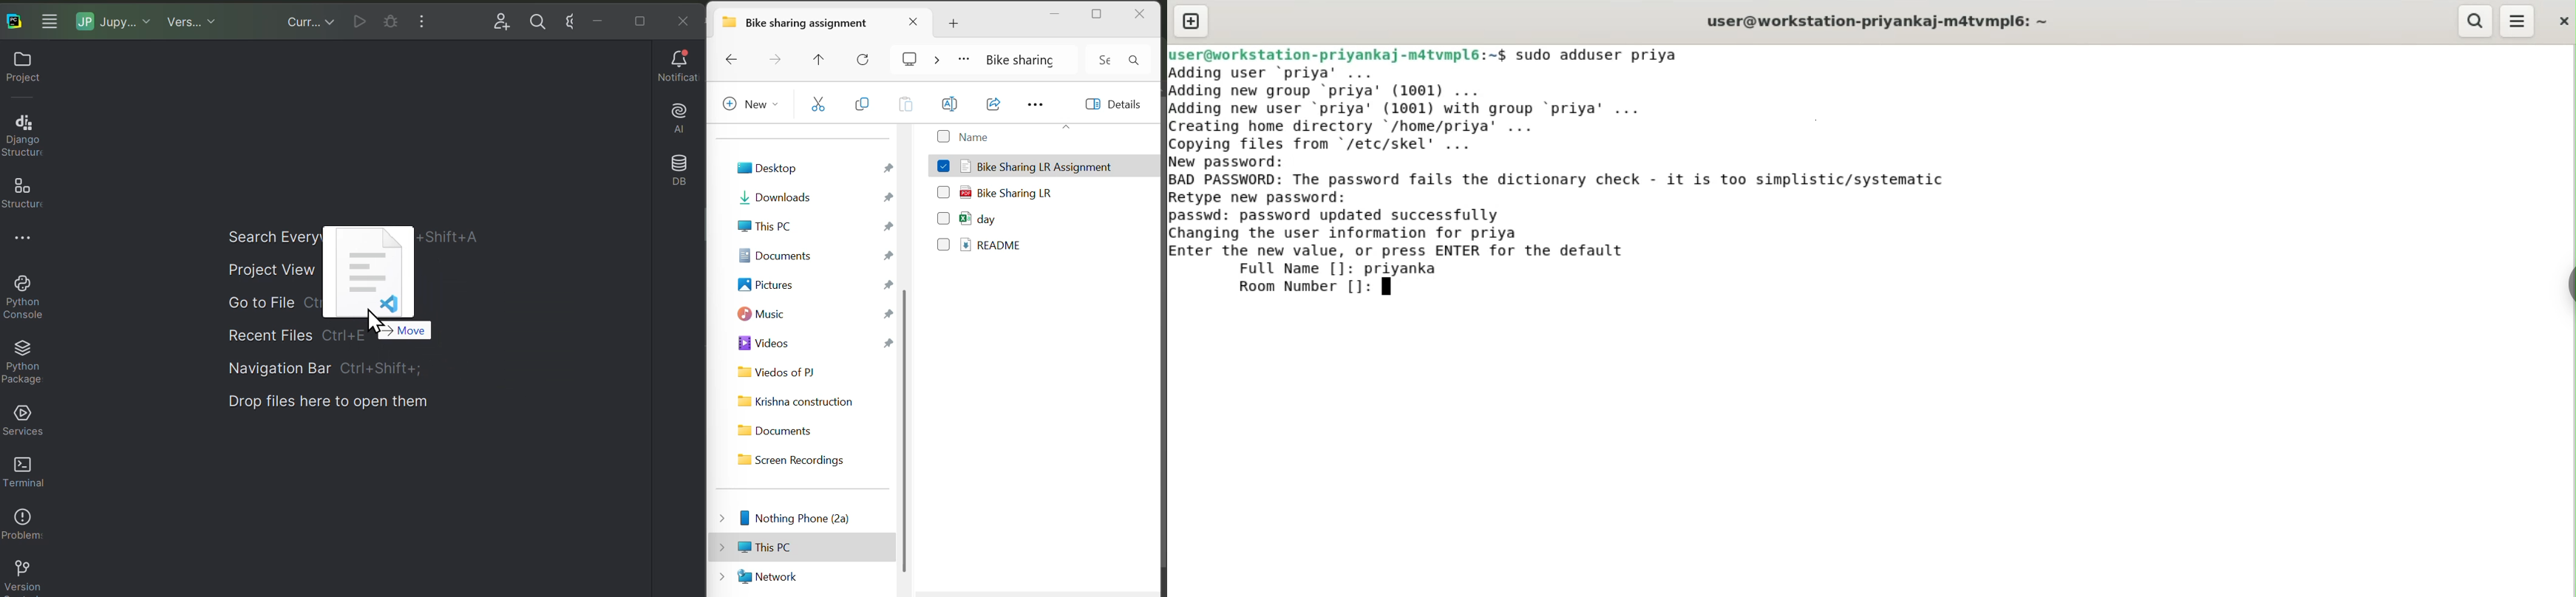 This screenshot has width=2576, height=616. I want to click on Bike Sharing LR Assignment, so click(1045, 164).